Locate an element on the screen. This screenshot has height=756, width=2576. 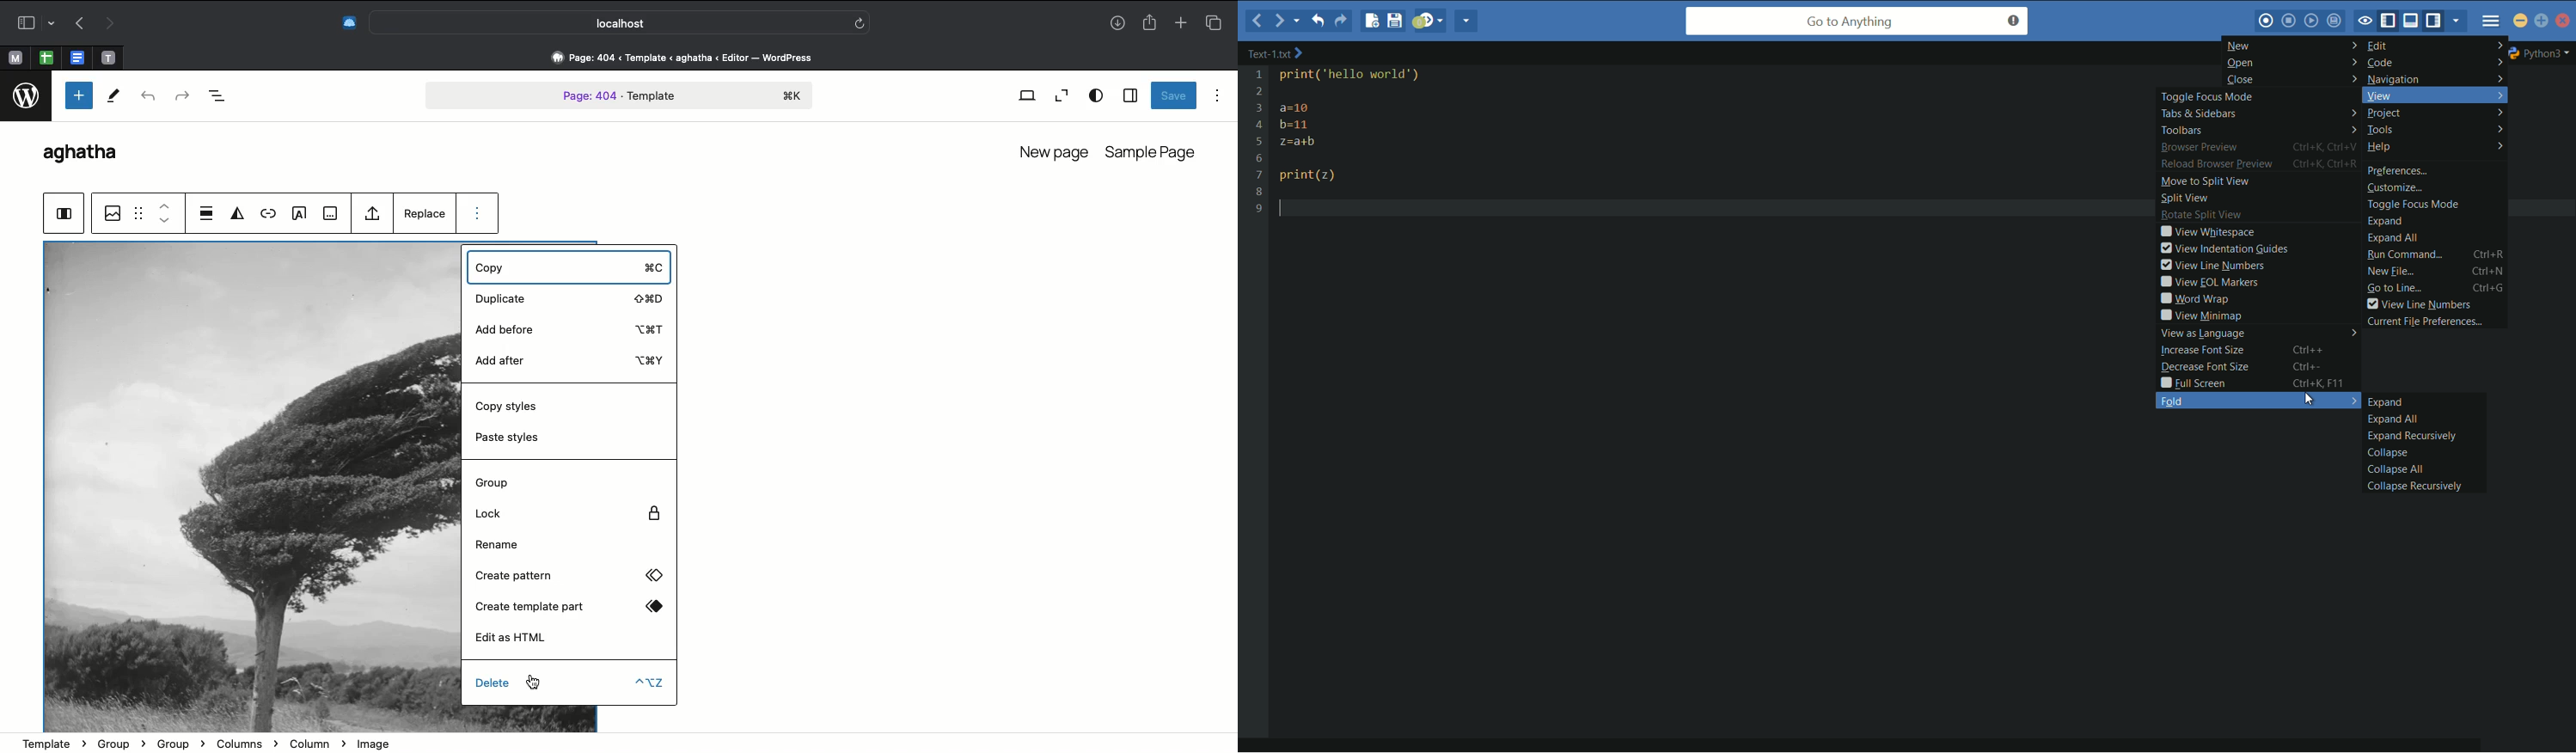
Ctrl+- is located at coordinates (2316, 366).